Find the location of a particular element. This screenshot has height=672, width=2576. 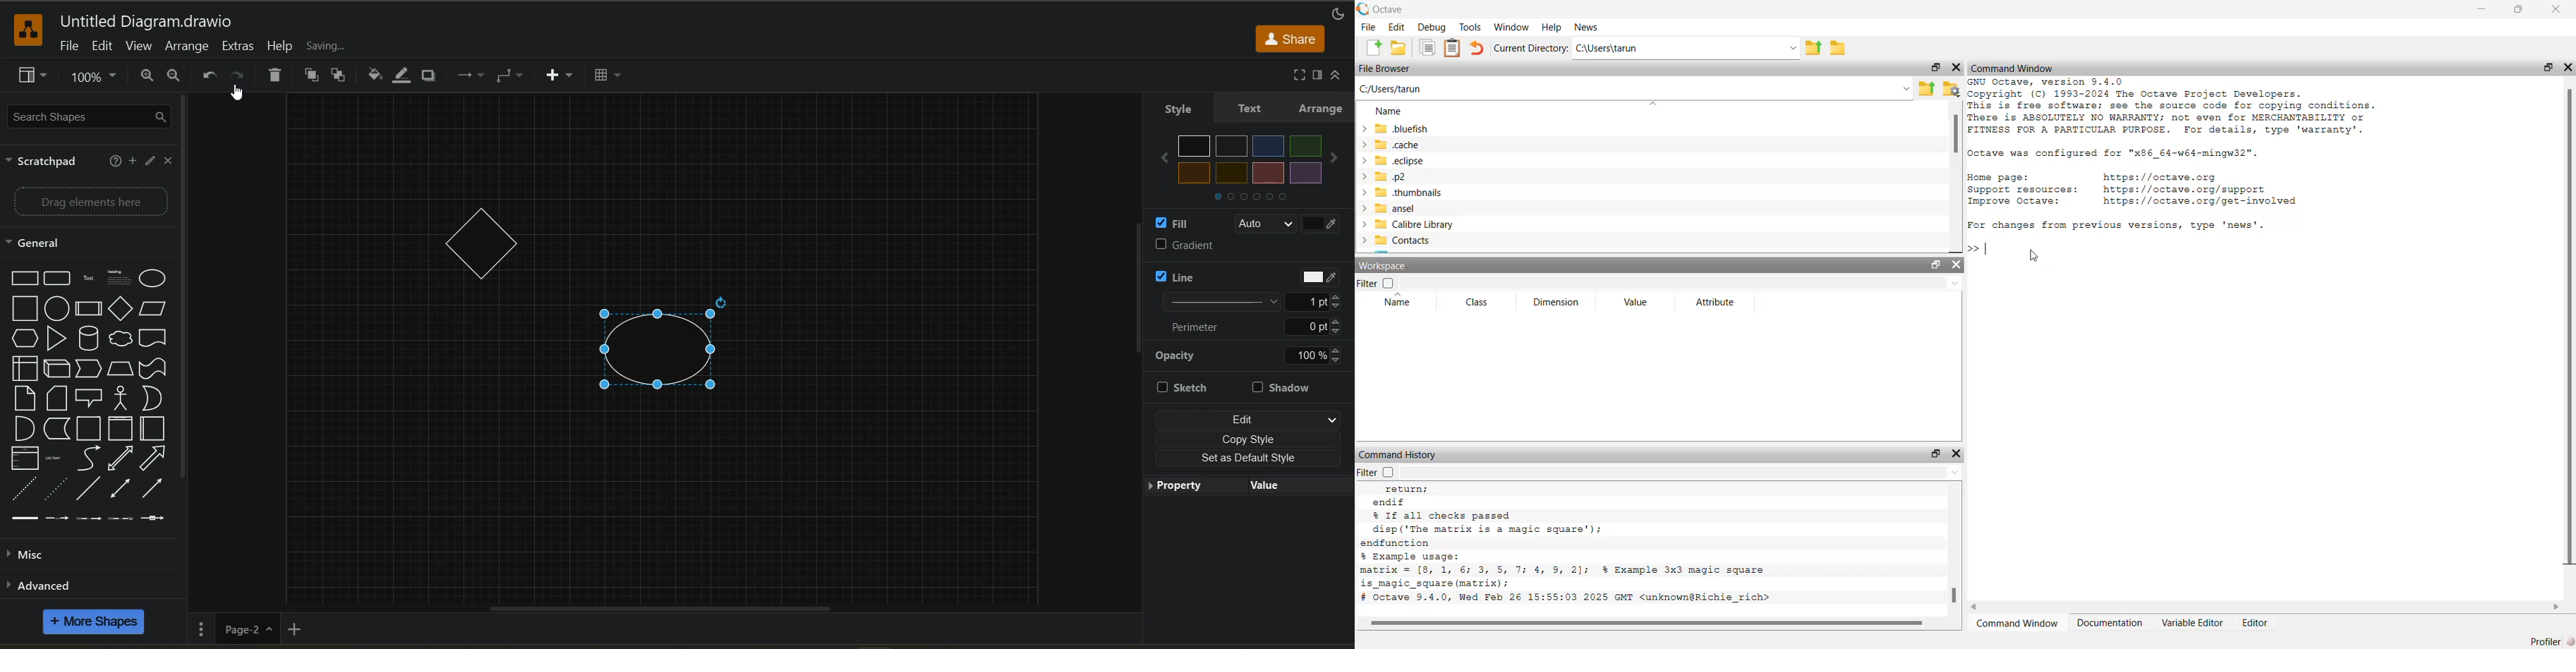

Editor is located at coordinates (2256, 622).